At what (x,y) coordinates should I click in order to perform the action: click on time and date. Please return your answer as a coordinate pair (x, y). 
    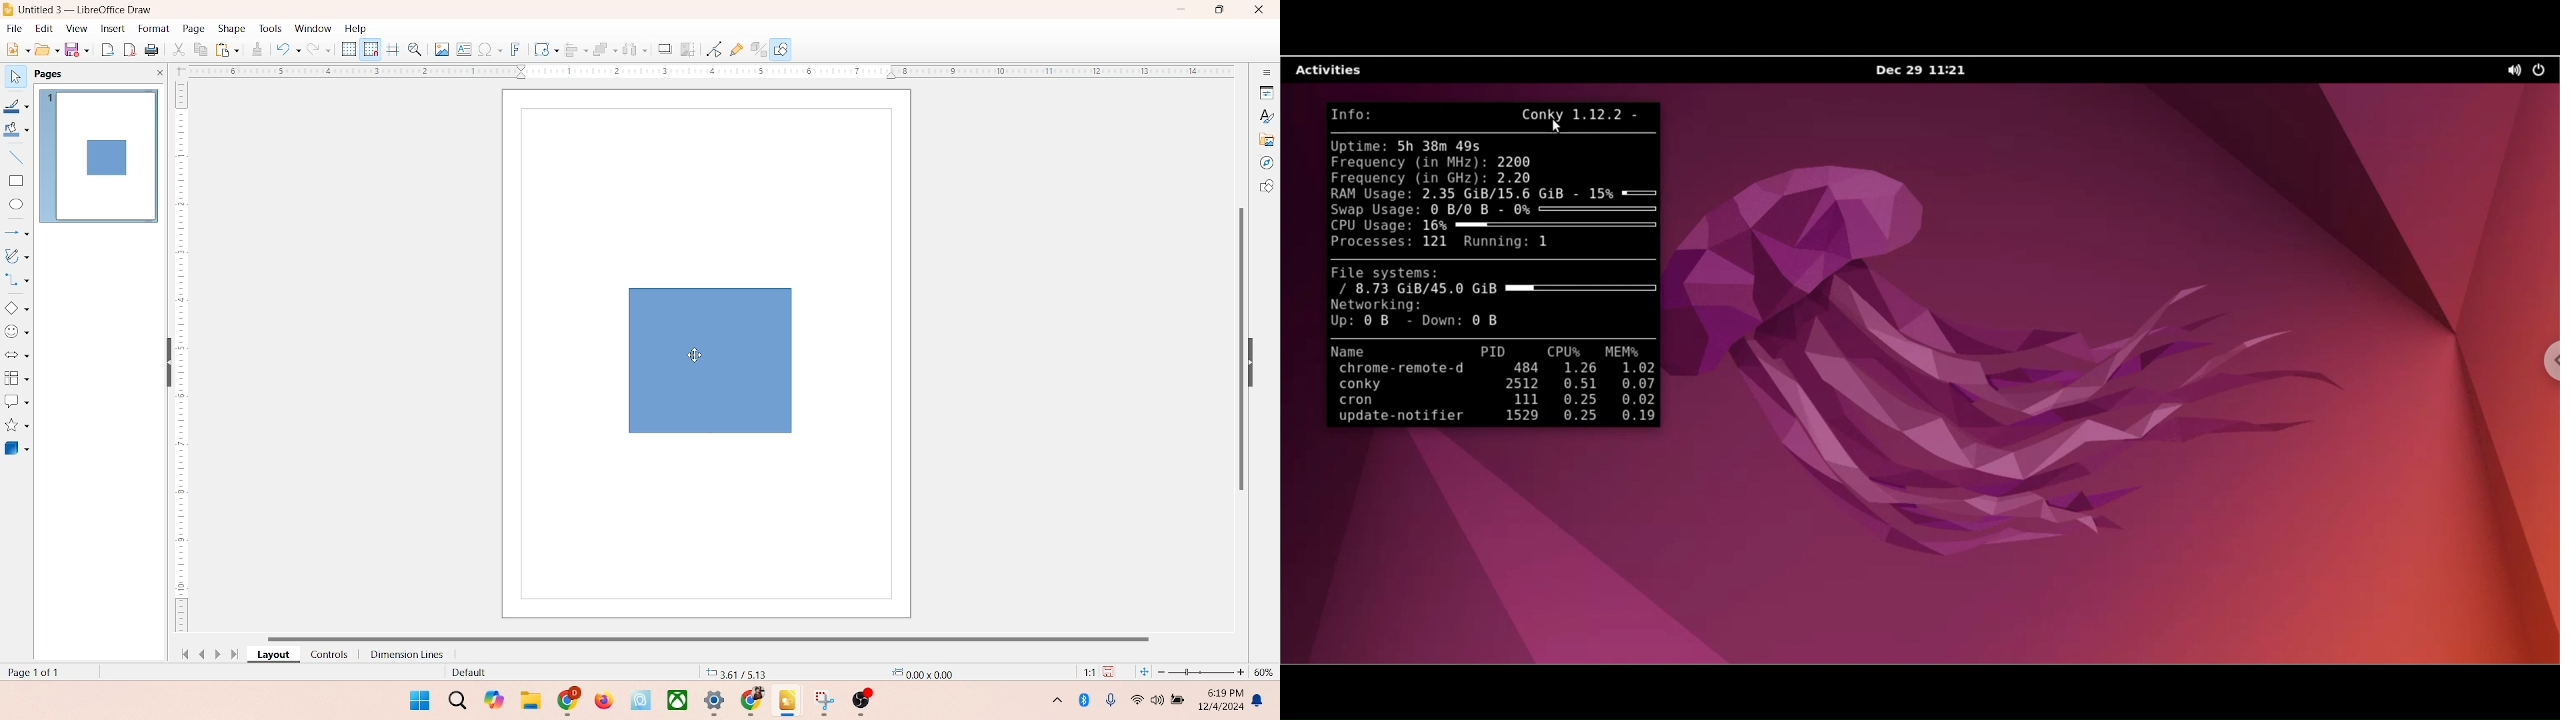
    Looking at the image, I should click on (1219, 697).